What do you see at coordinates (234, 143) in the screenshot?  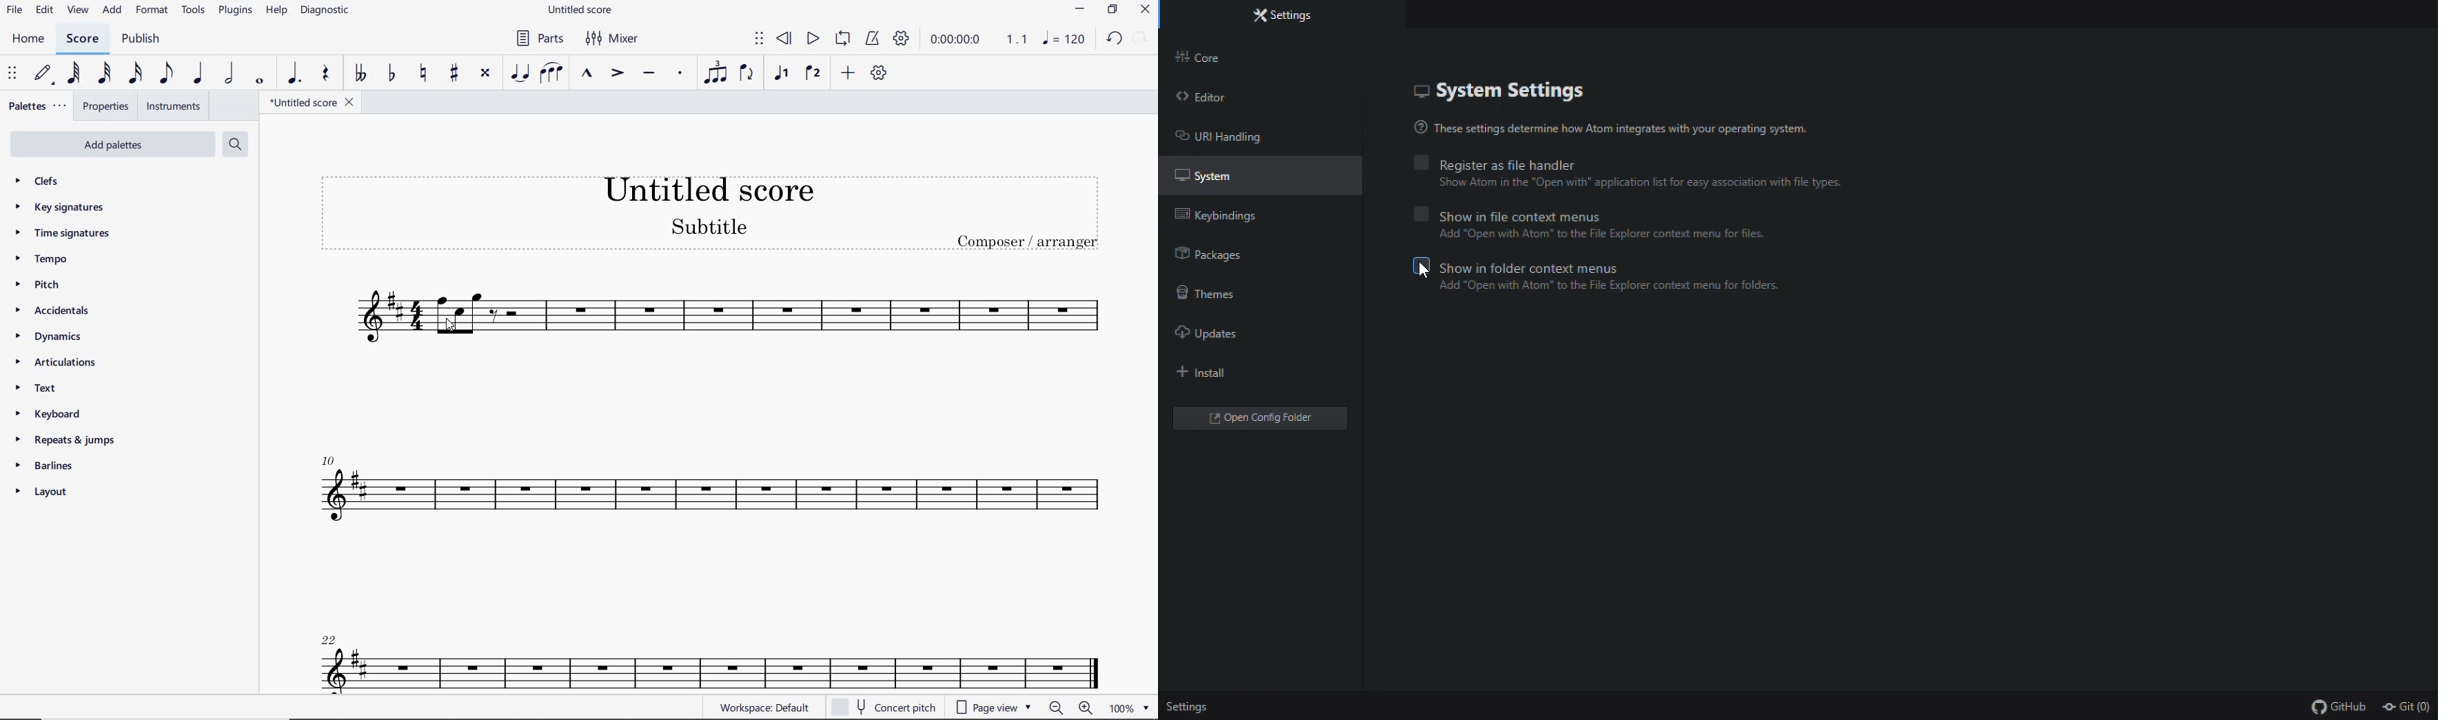 I see `SEARCH PALETTES` at bounding box center [234, 143].